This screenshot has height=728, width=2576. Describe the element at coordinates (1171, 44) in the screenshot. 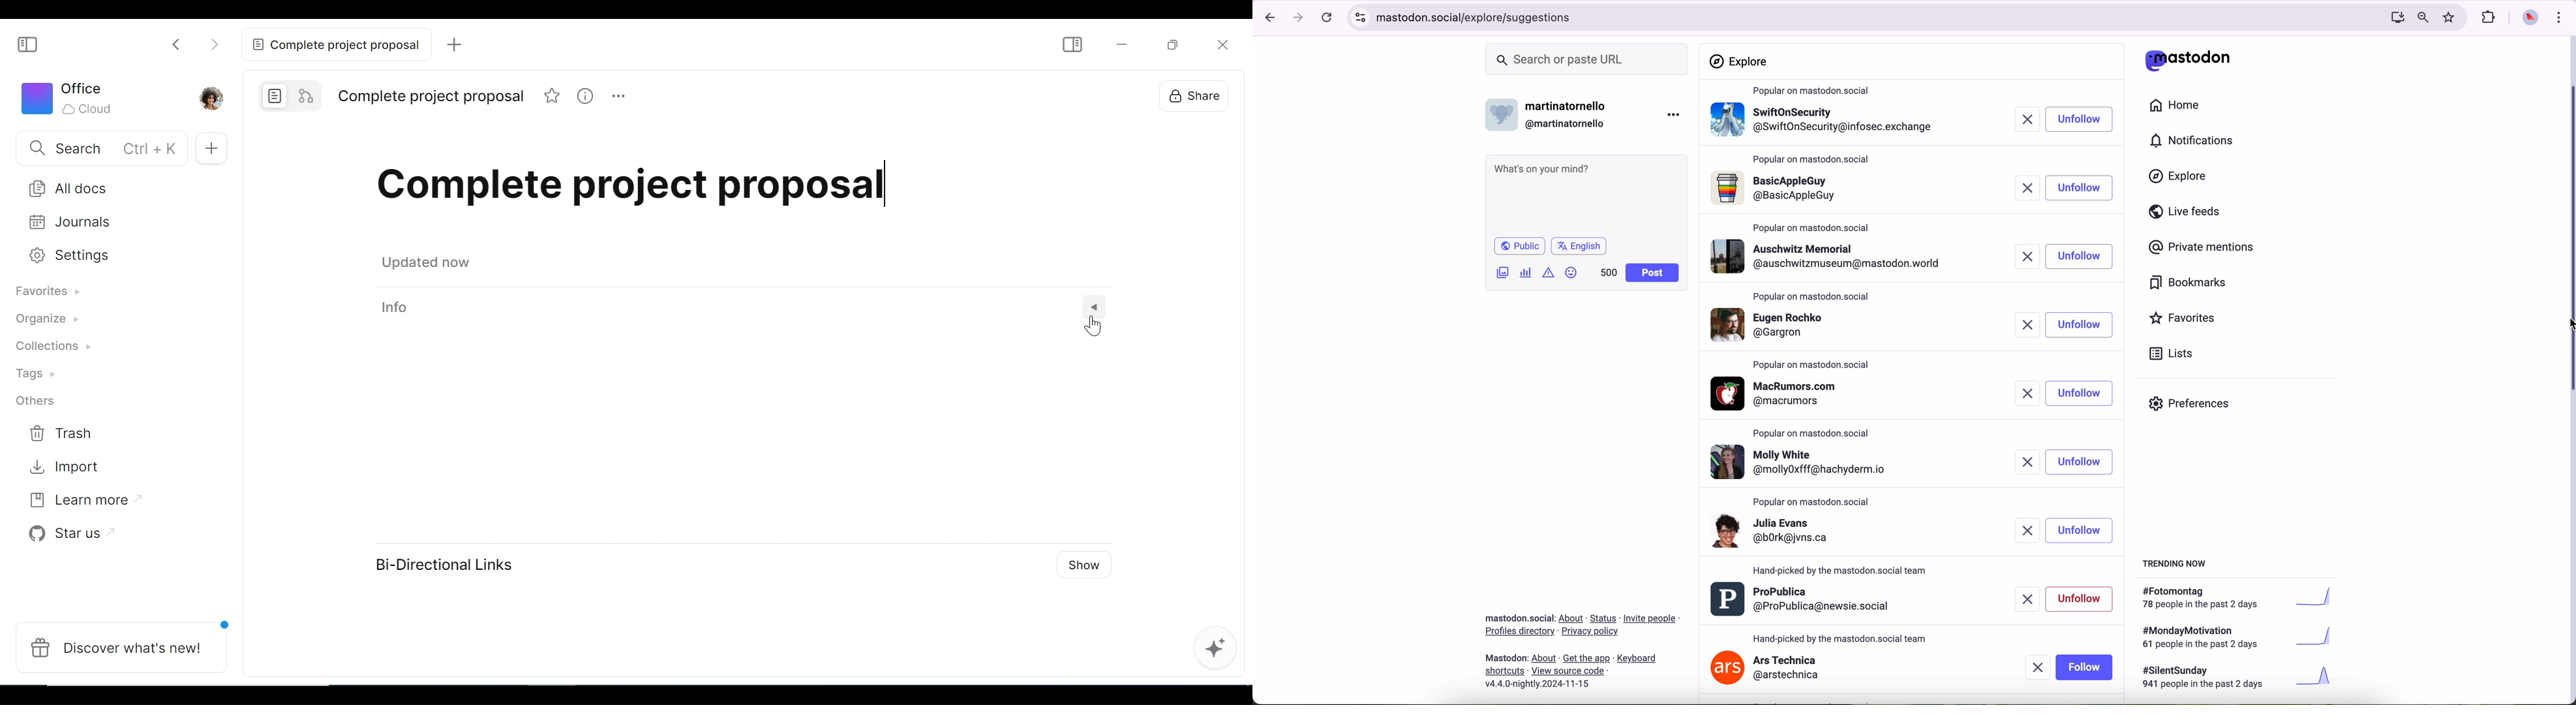

I see `Restore` at that location.